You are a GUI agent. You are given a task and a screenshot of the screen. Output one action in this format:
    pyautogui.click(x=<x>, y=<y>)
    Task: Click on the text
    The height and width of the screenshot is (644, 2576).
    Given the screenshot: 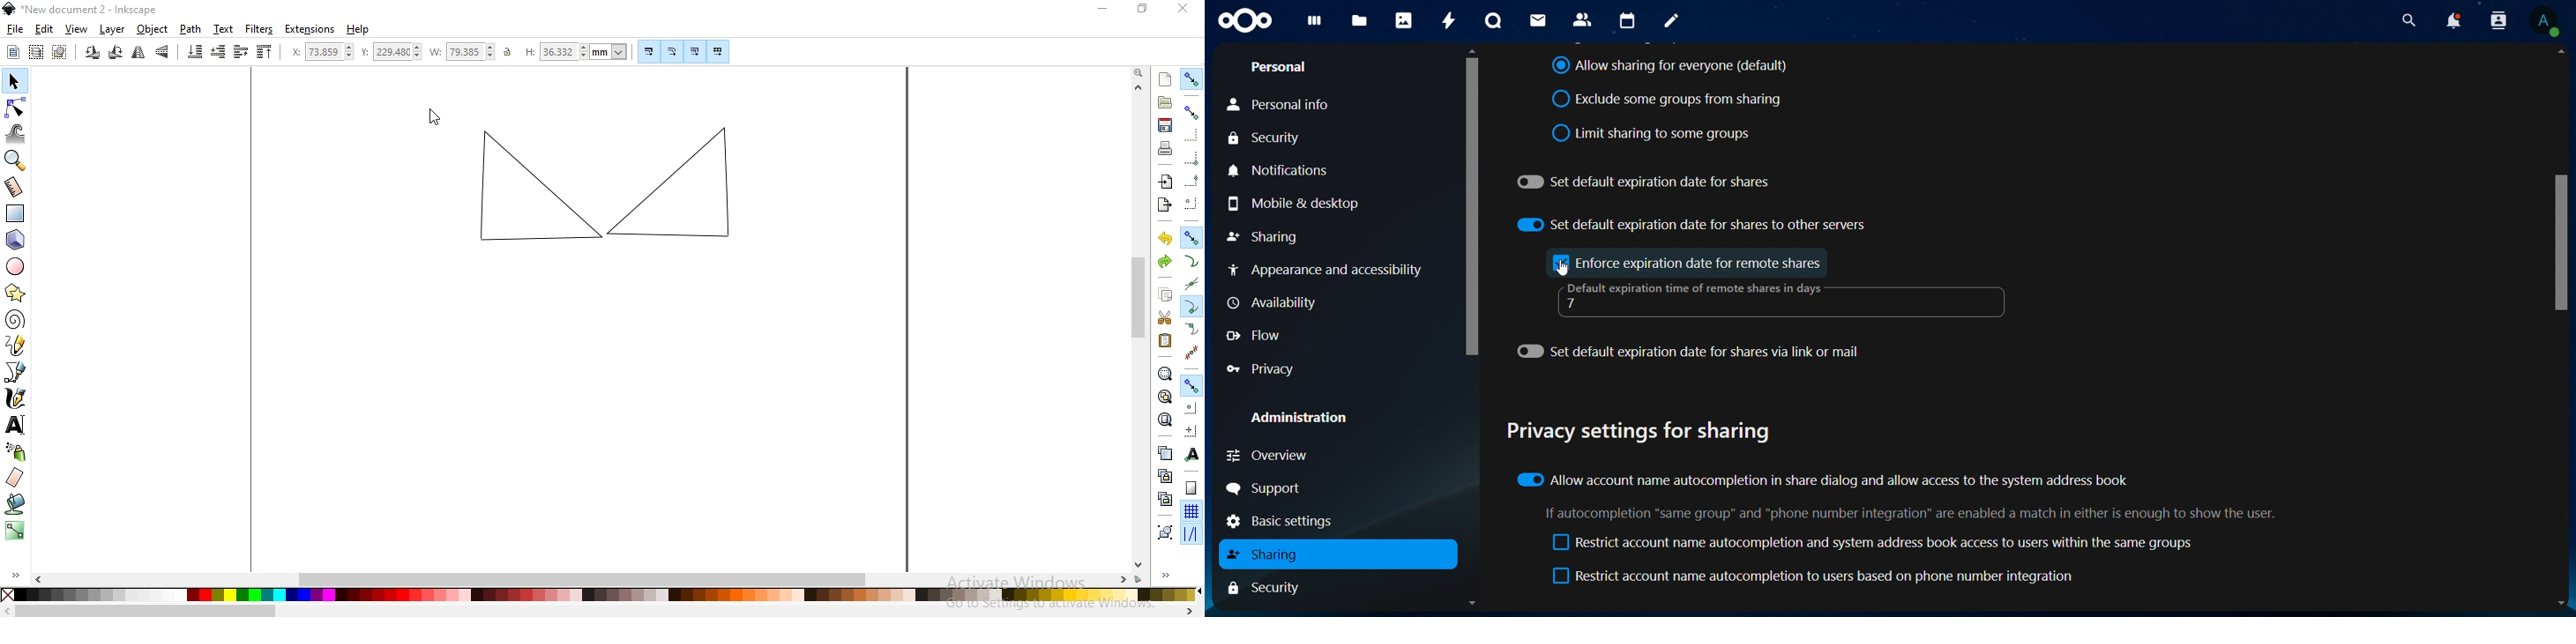 What is the action you would take?
    pyautogui.click(x=1910, y=515)
    